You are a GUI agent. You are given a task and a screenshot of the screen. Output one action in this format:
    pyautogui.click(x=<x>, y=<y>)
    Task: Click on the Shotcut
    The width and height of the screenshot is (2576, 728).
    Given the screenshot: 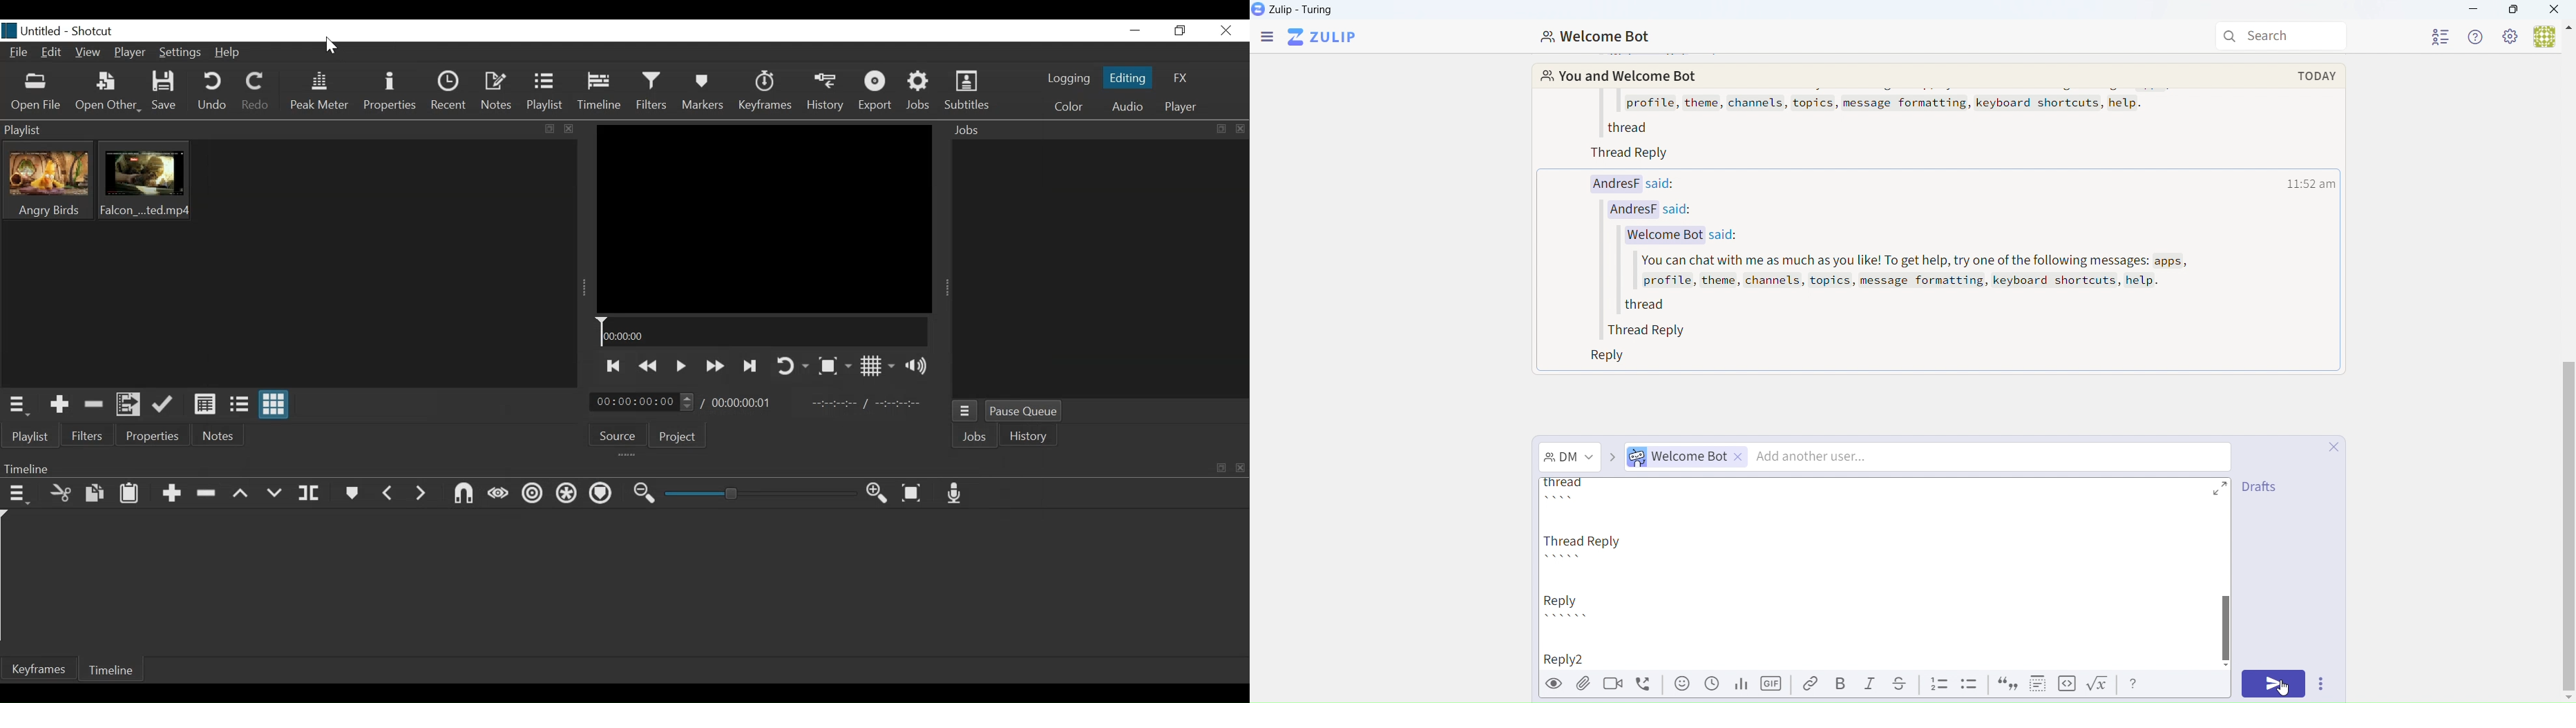 What is the action you would take?
    pyautogui.click(x=94, y=30)
    